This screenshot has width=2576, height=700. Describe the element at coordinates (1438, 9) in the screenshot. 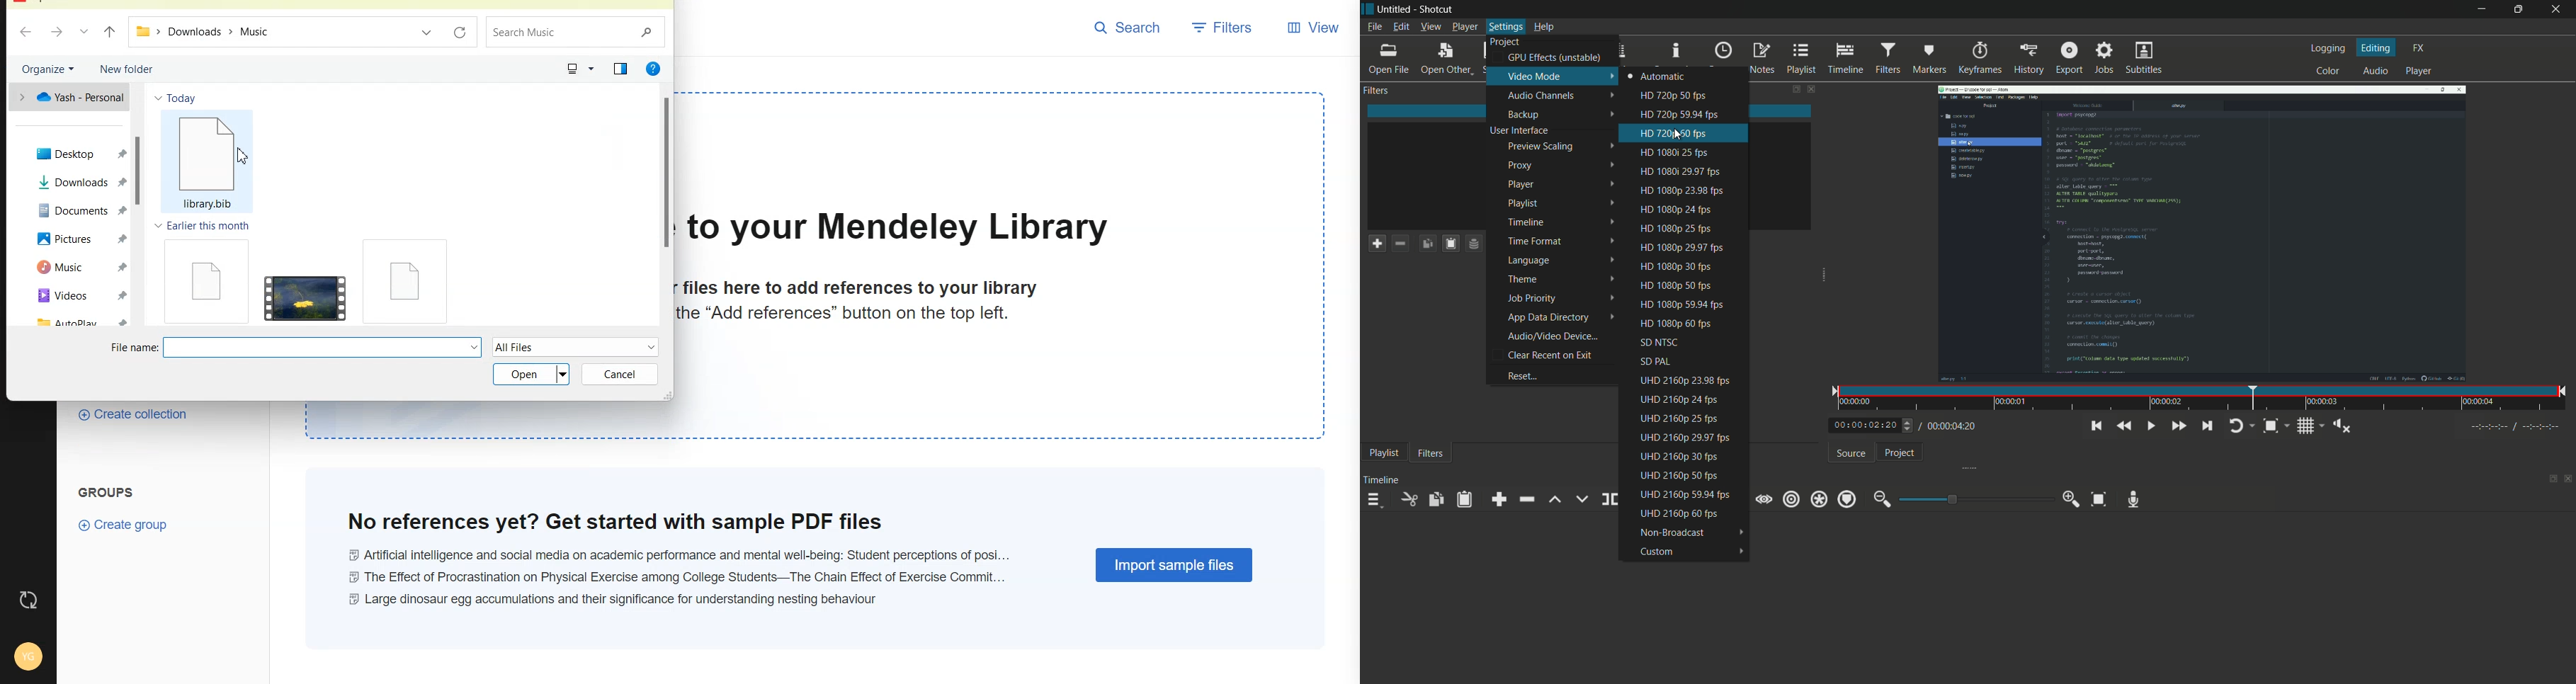

I see `app name` at that location.